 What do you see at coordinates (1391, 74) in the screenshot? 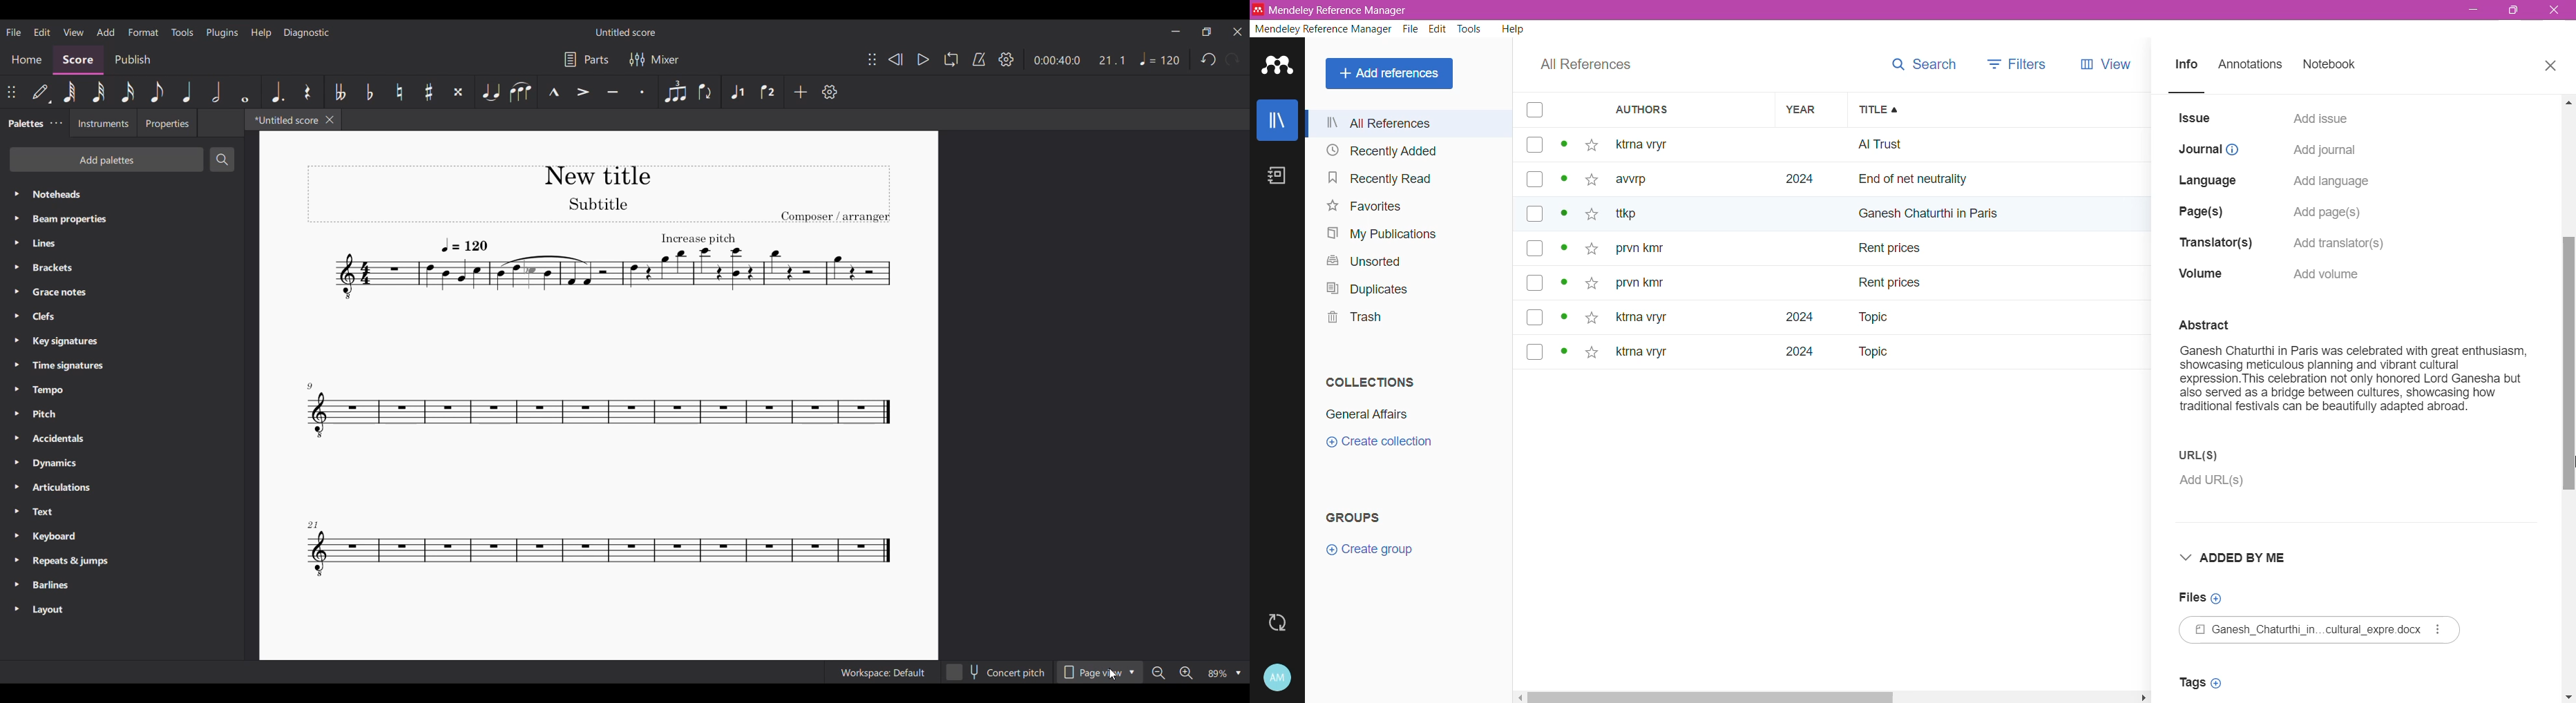
I see `Add References` at bounding box center [1391, 74].